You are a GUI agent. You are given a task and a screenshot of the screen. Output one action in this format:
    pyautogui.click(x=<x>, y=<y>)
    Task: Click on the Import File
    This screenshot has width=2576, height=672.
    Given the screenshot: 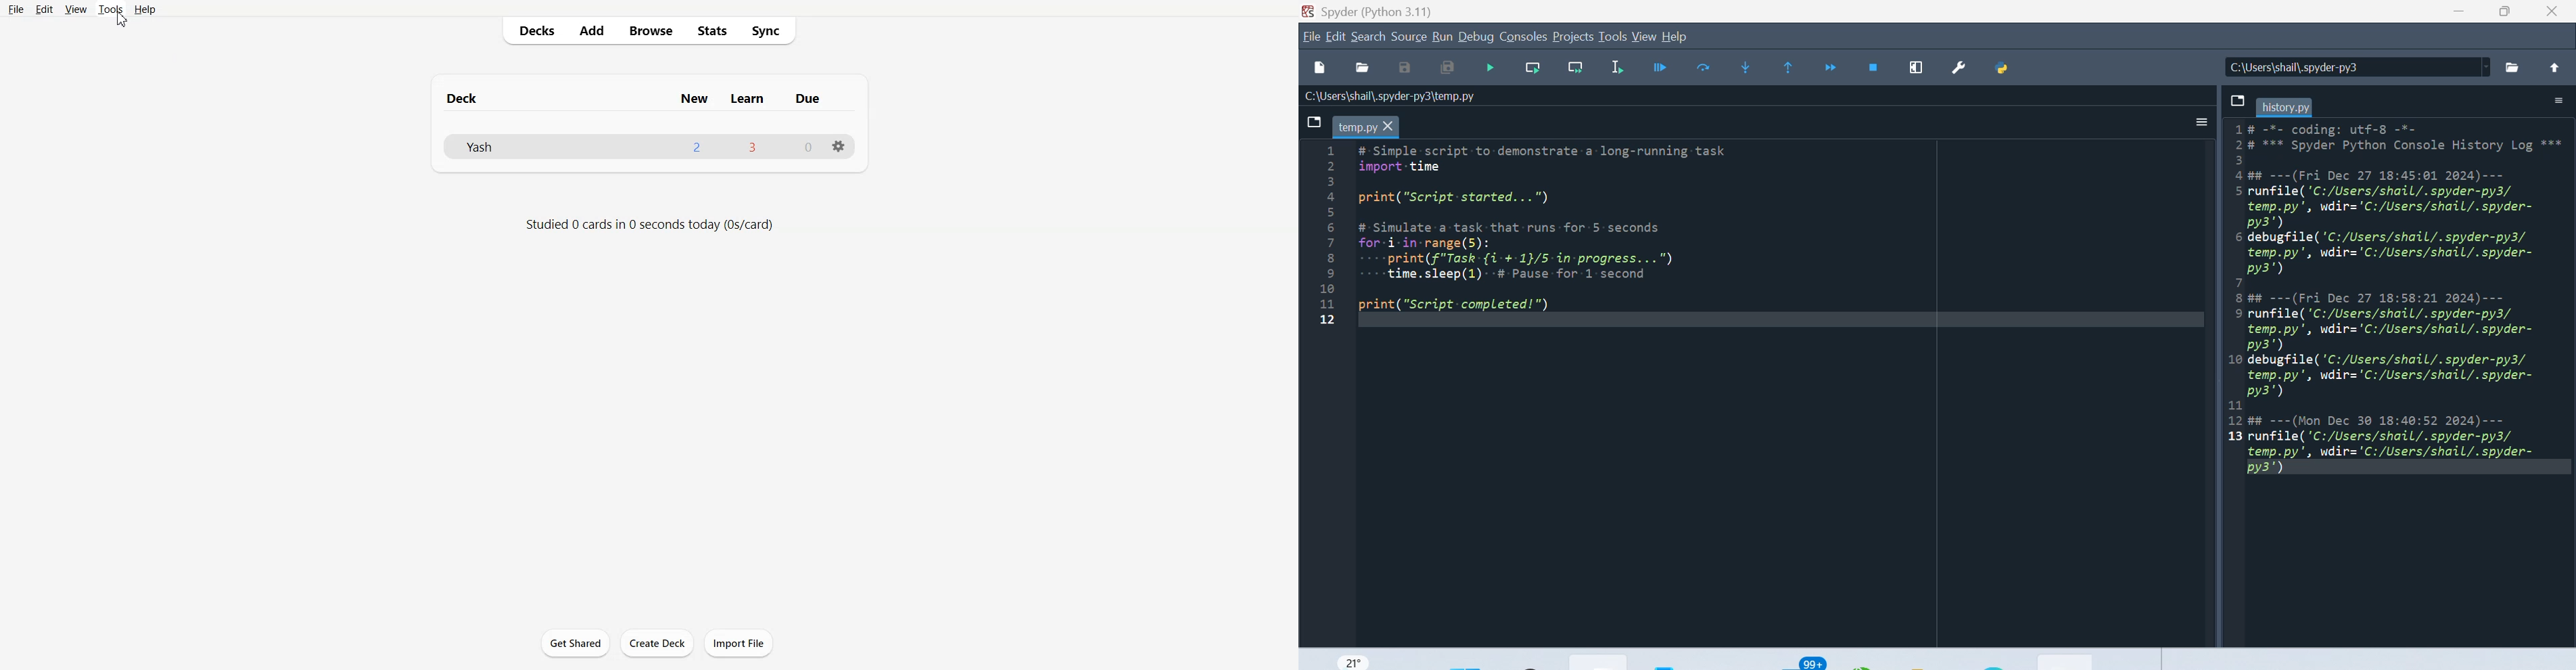 What is the action you would take?
    pyautogui.click(x=739, y=643)
    